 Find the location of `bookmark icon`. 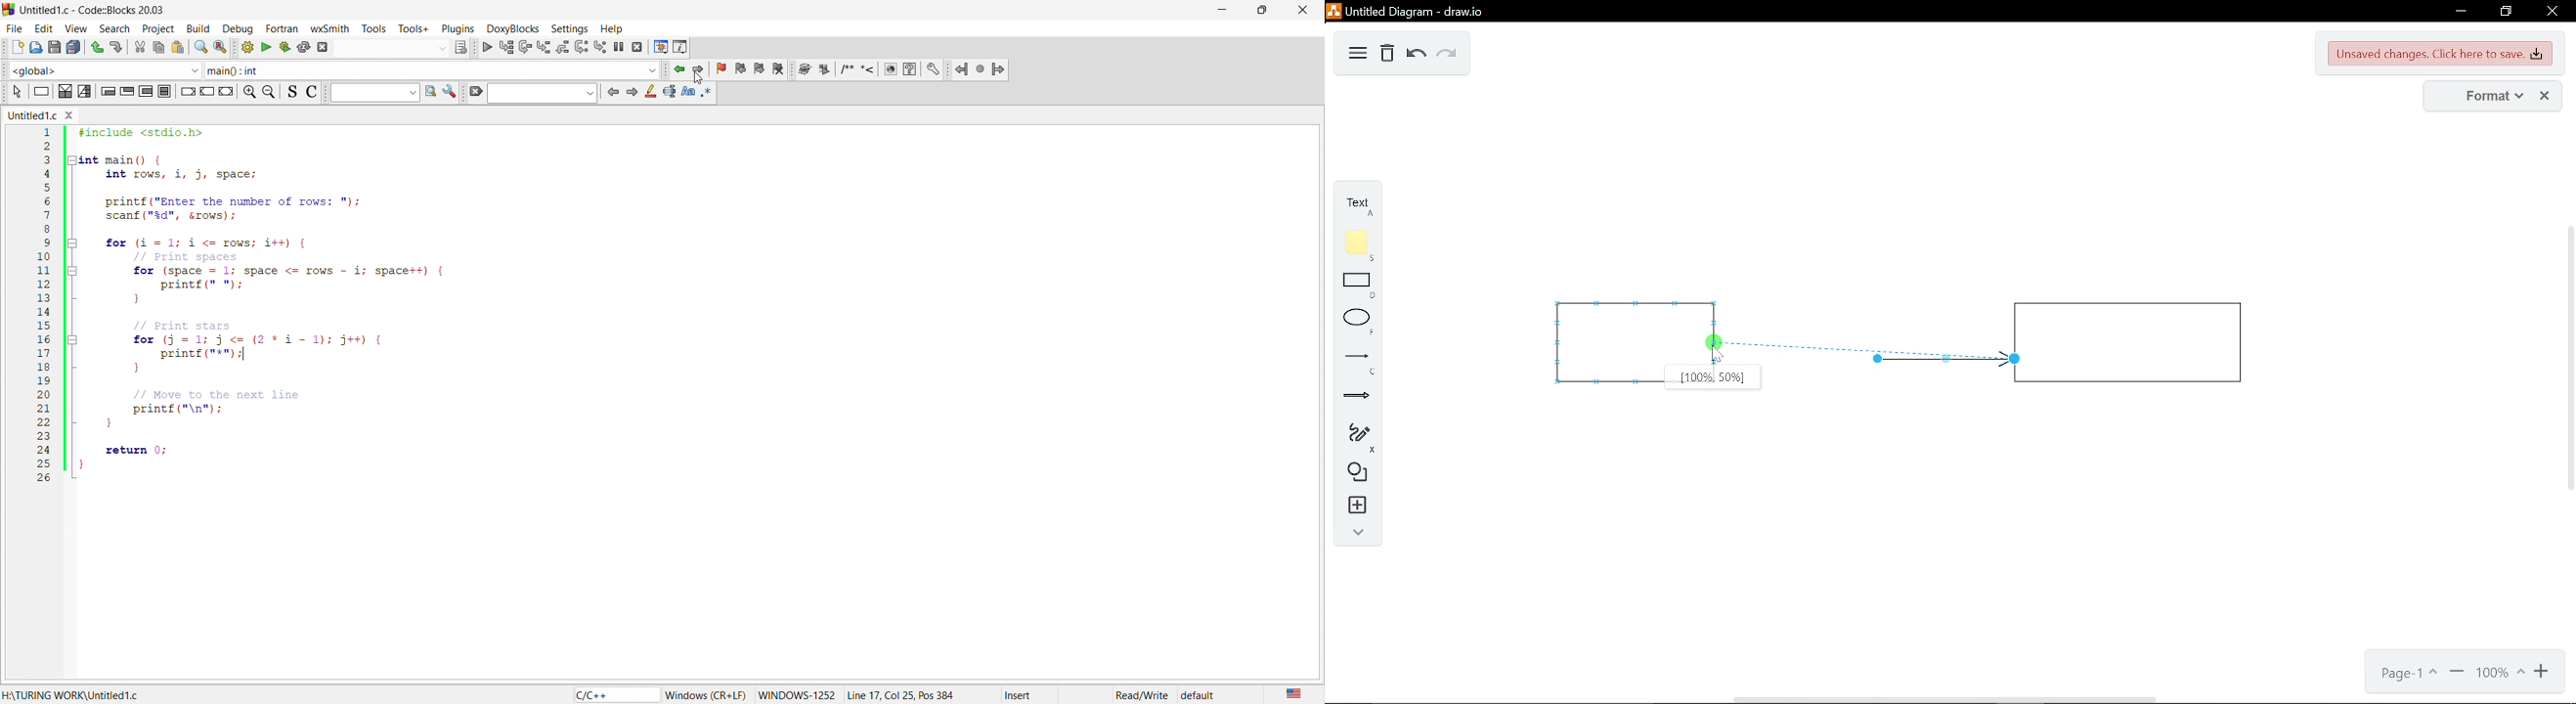

bookmark icon is located at coordinates (748, 69).